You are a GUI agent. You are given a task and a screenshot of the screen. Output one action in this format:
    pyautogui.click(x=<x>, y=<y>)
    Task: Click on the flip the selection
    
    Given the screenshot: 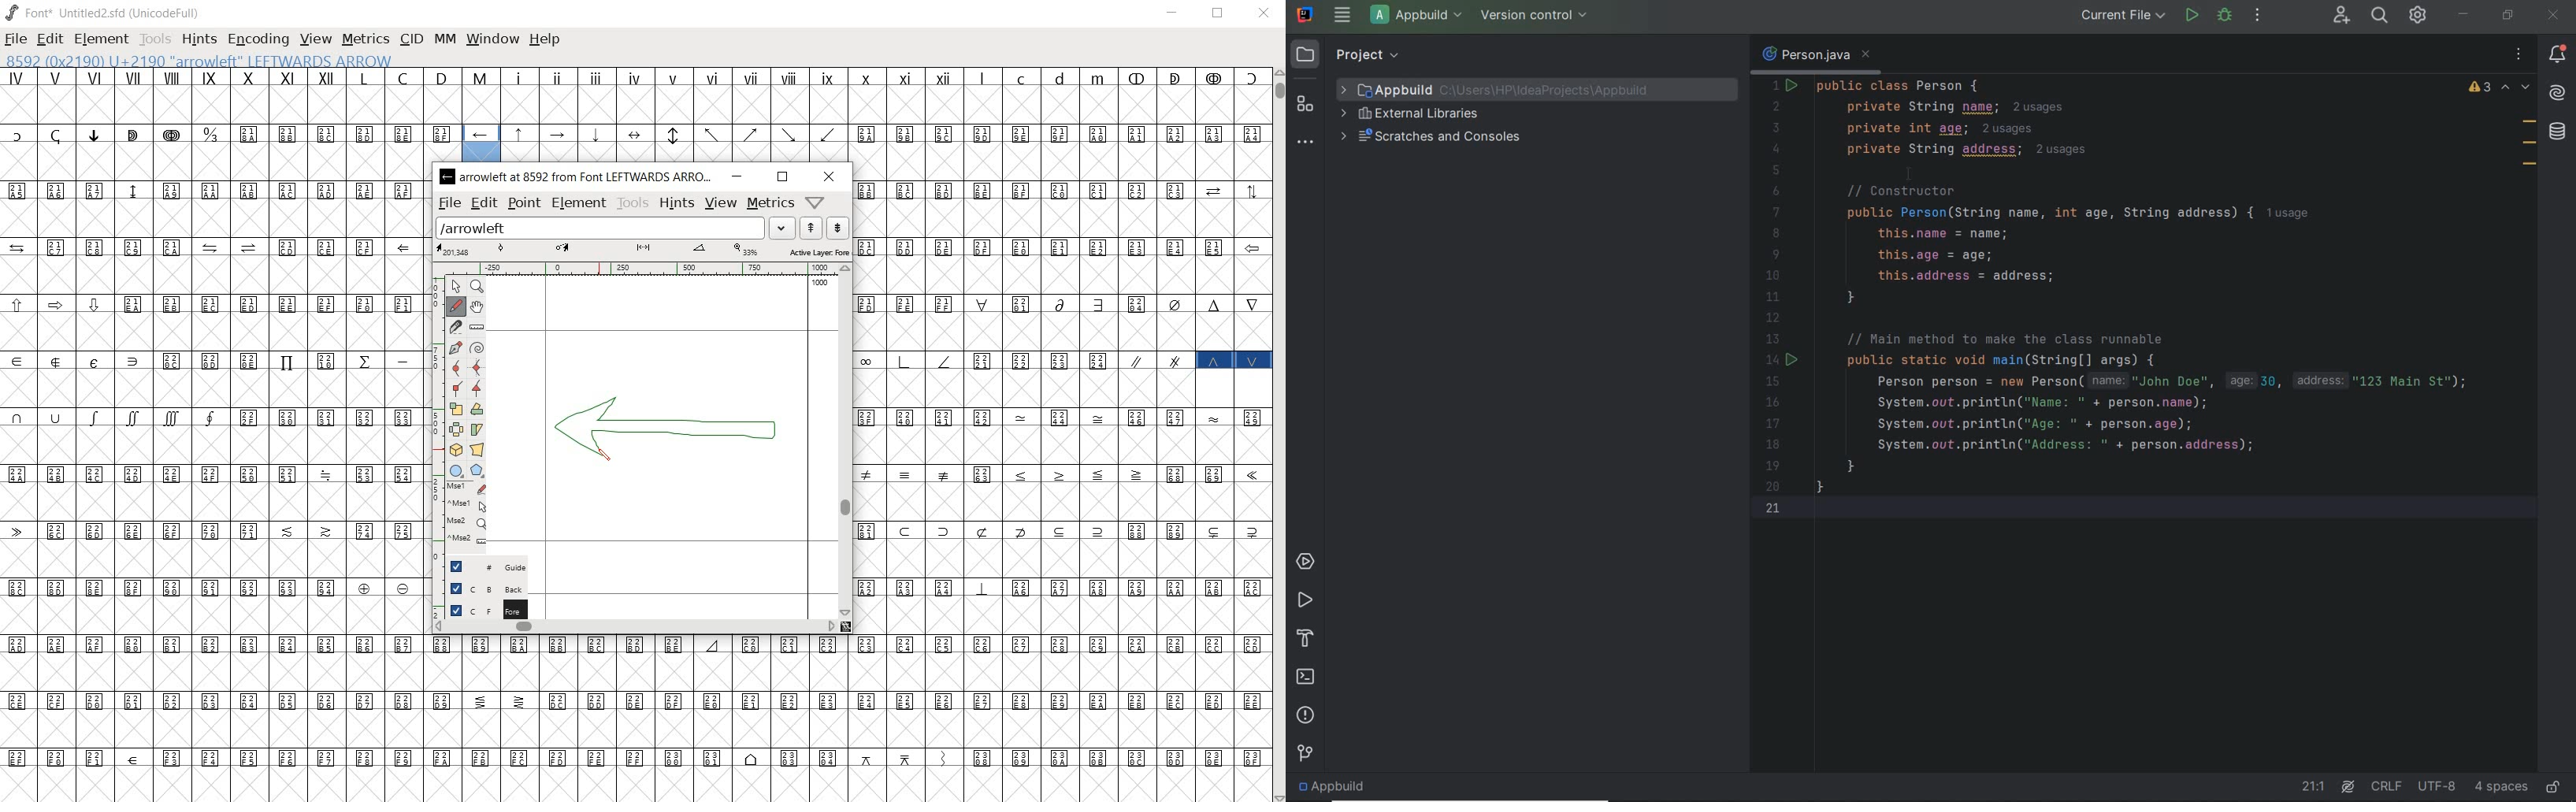 What is the action you would take?
    pyautogui.click(x=455, y=429)
    